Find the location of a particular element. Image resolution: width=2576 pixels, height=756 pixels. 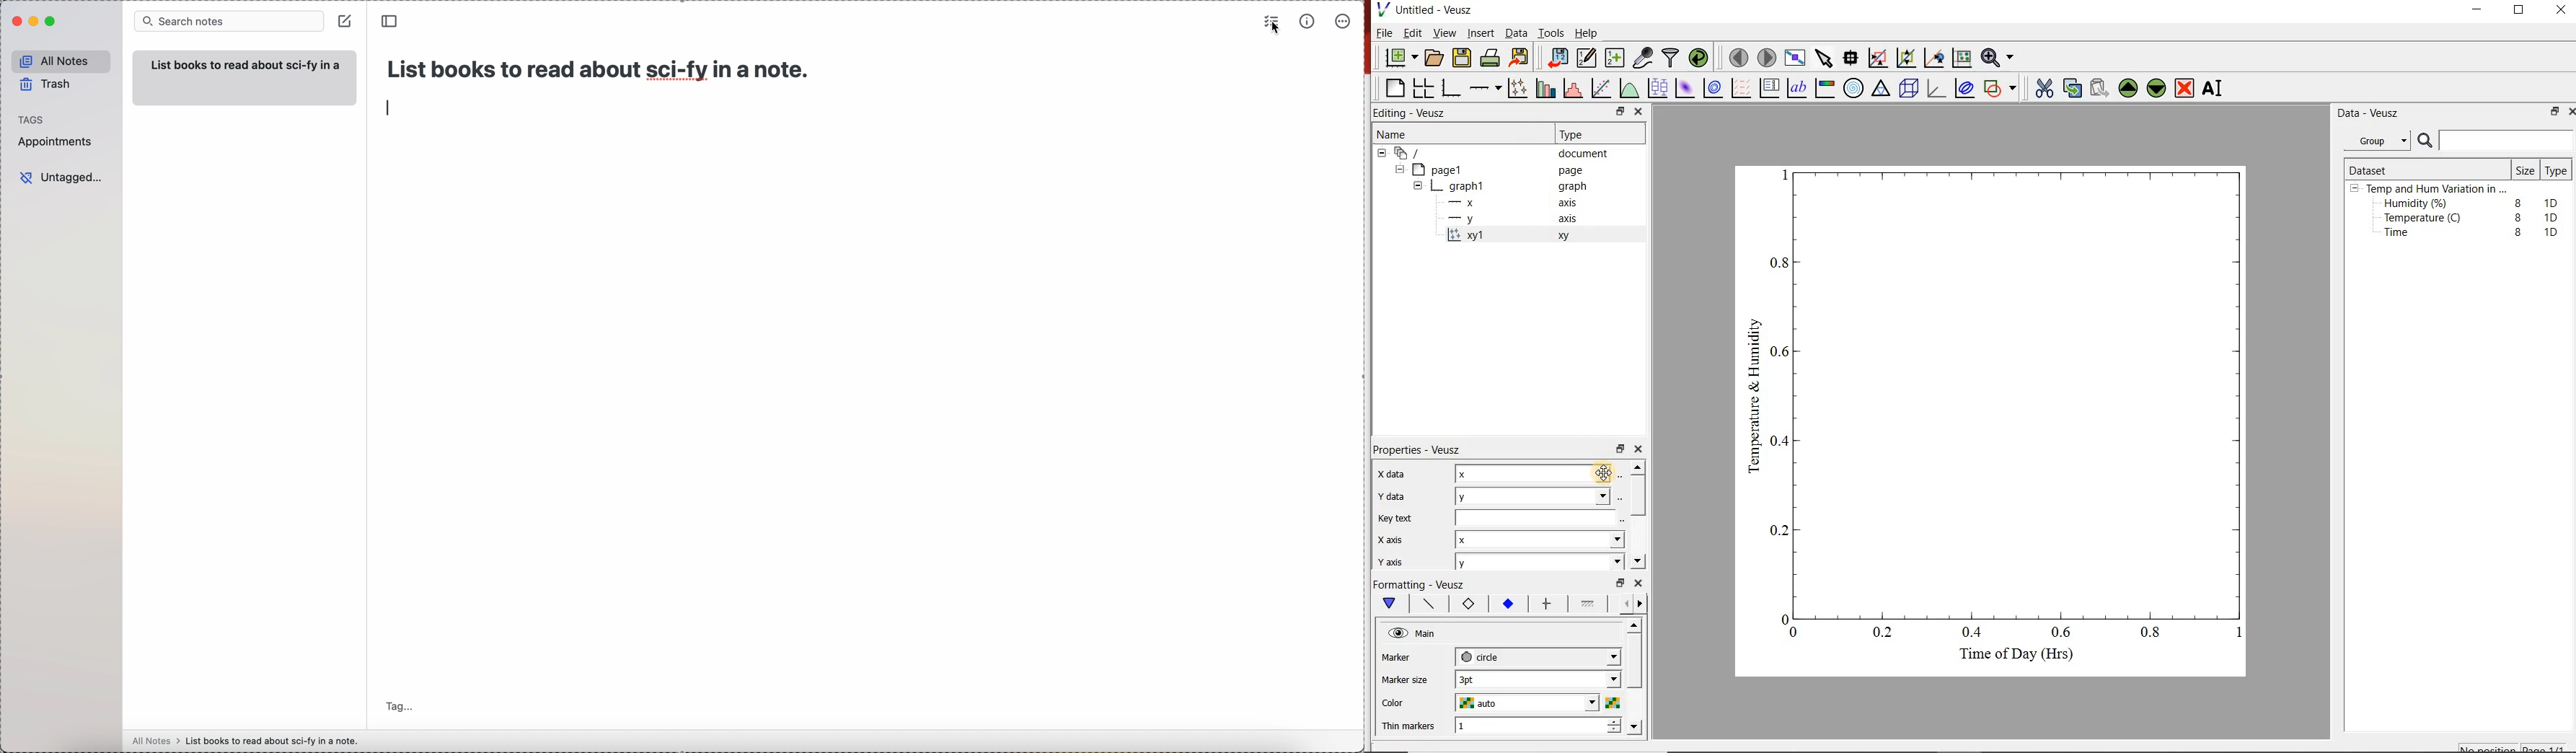

Rename the selected widget is located at coordinates (2215, 88).